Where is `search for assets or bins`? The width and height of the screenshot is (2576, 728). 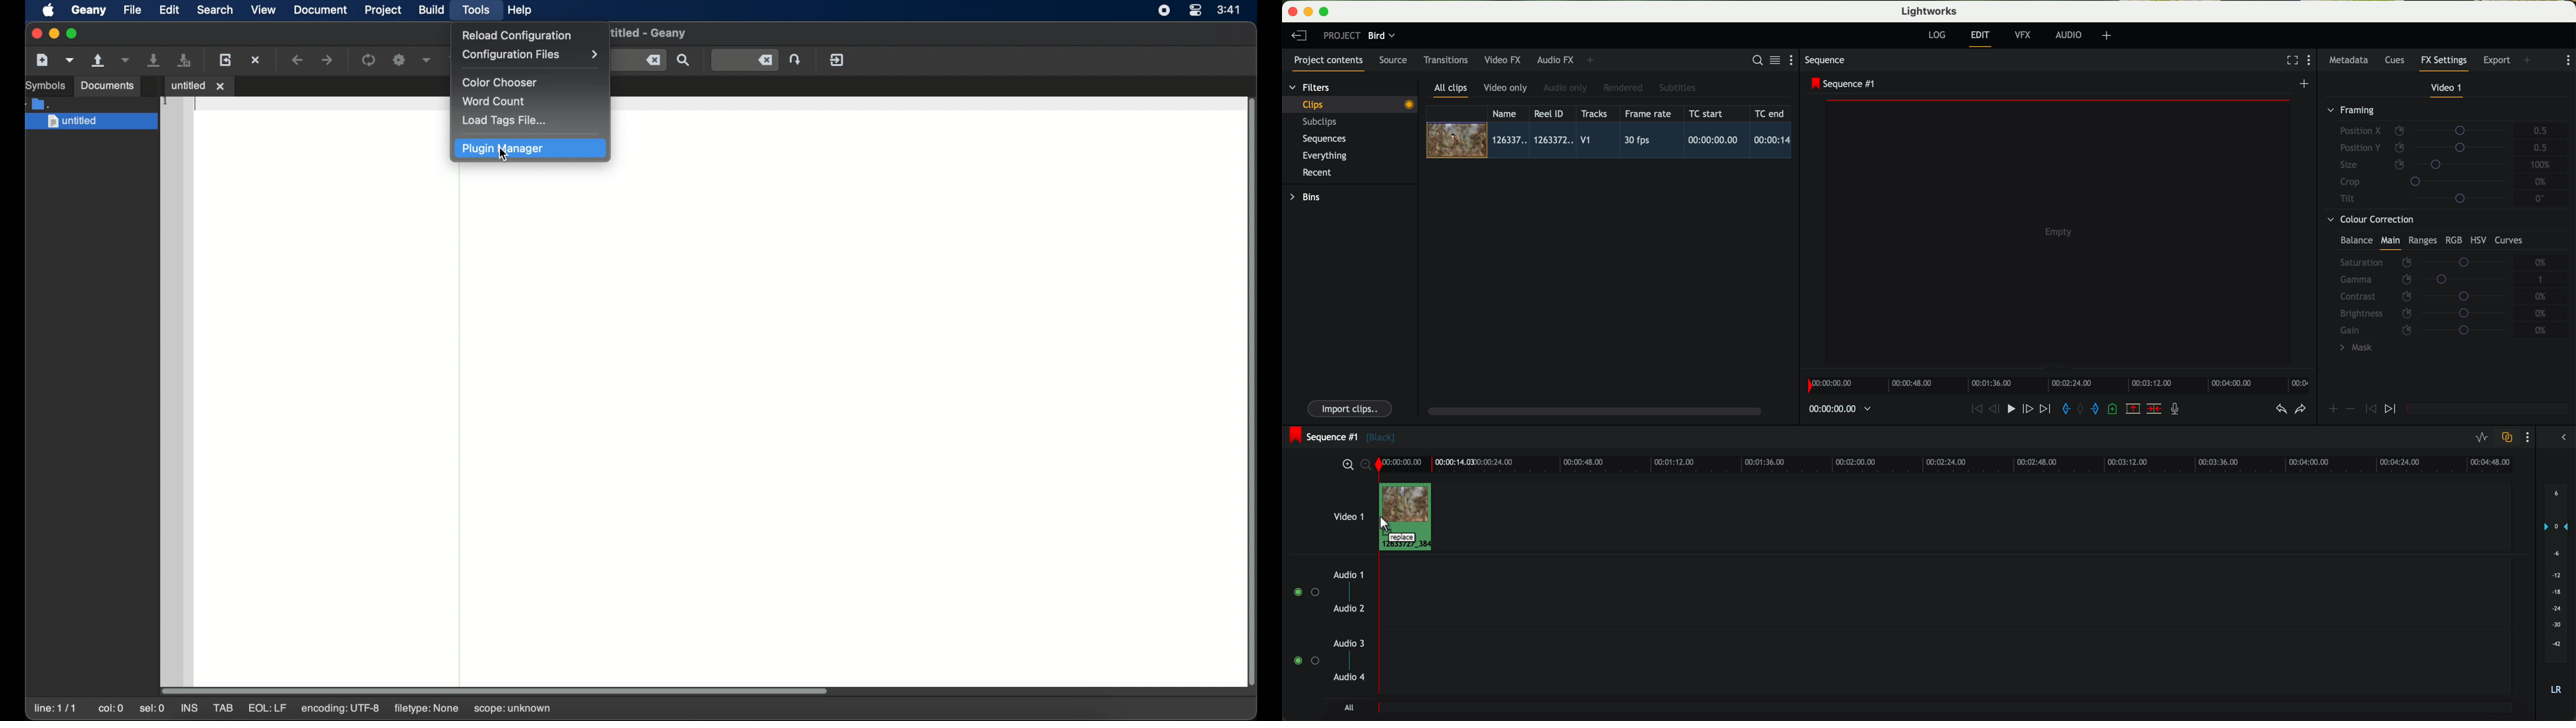 search for assets or bins is located at coordinates (1754, 60).